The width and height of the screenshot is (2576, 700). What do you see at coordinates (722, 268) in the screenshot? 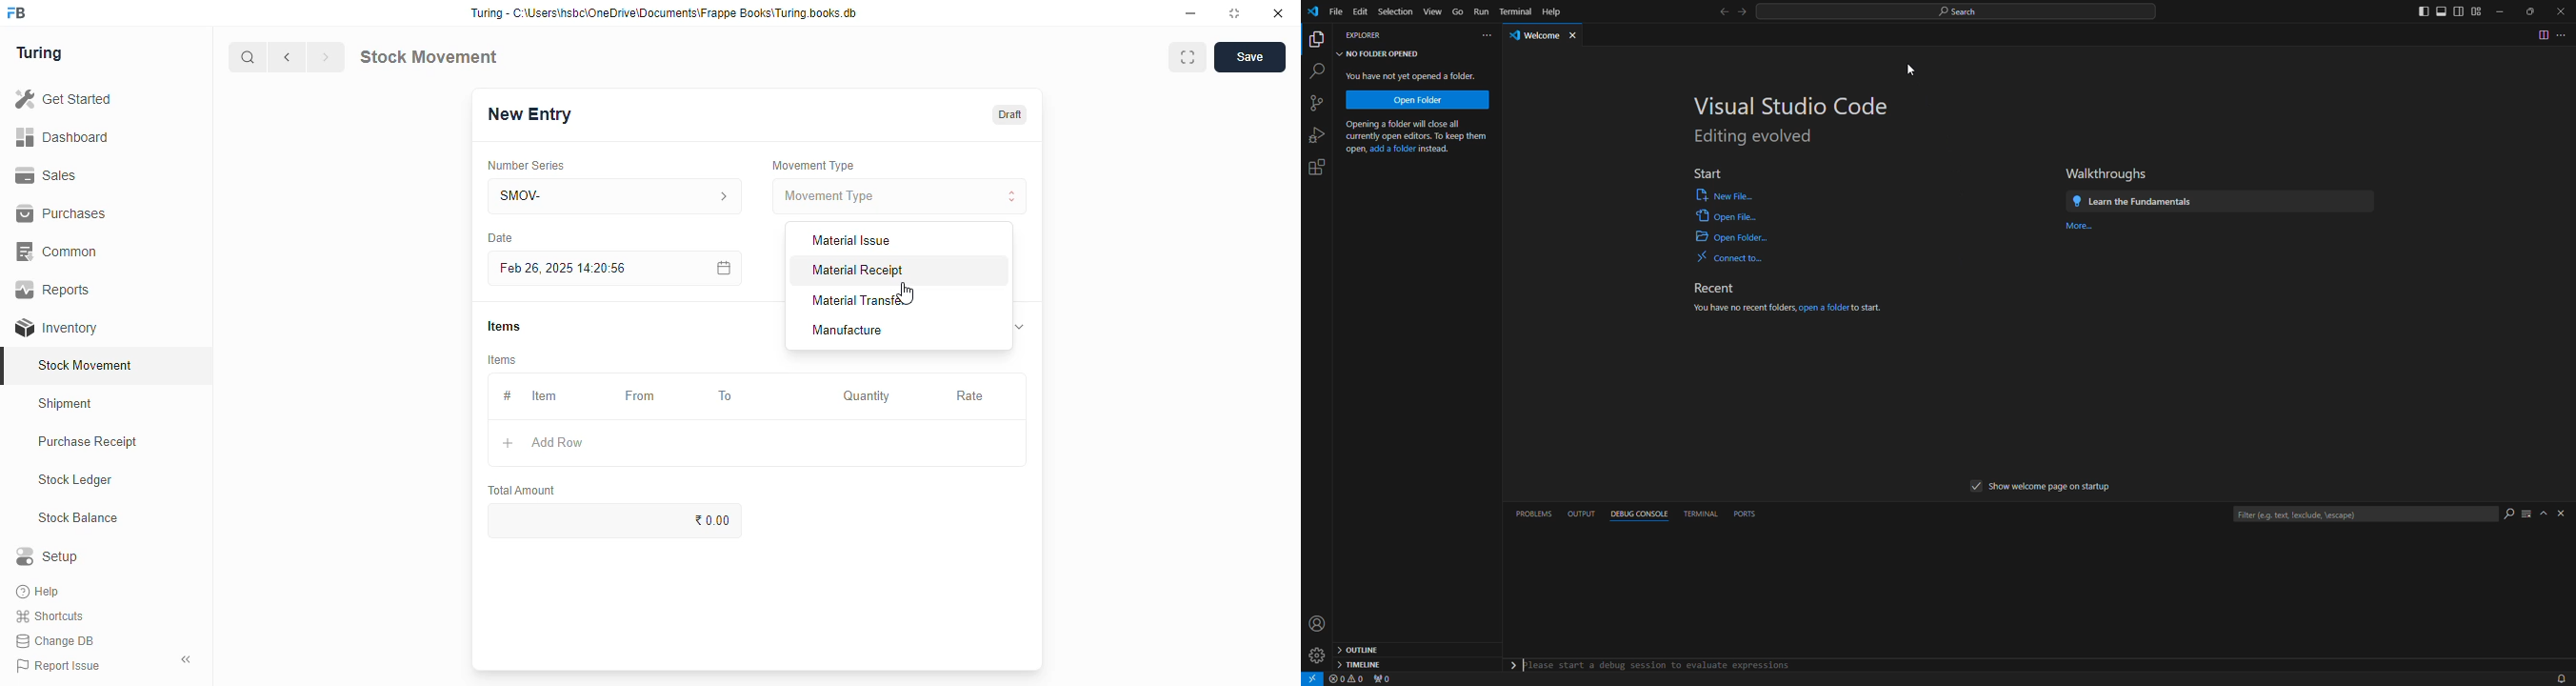
I see `calendar` at bounding box center [722, 268].